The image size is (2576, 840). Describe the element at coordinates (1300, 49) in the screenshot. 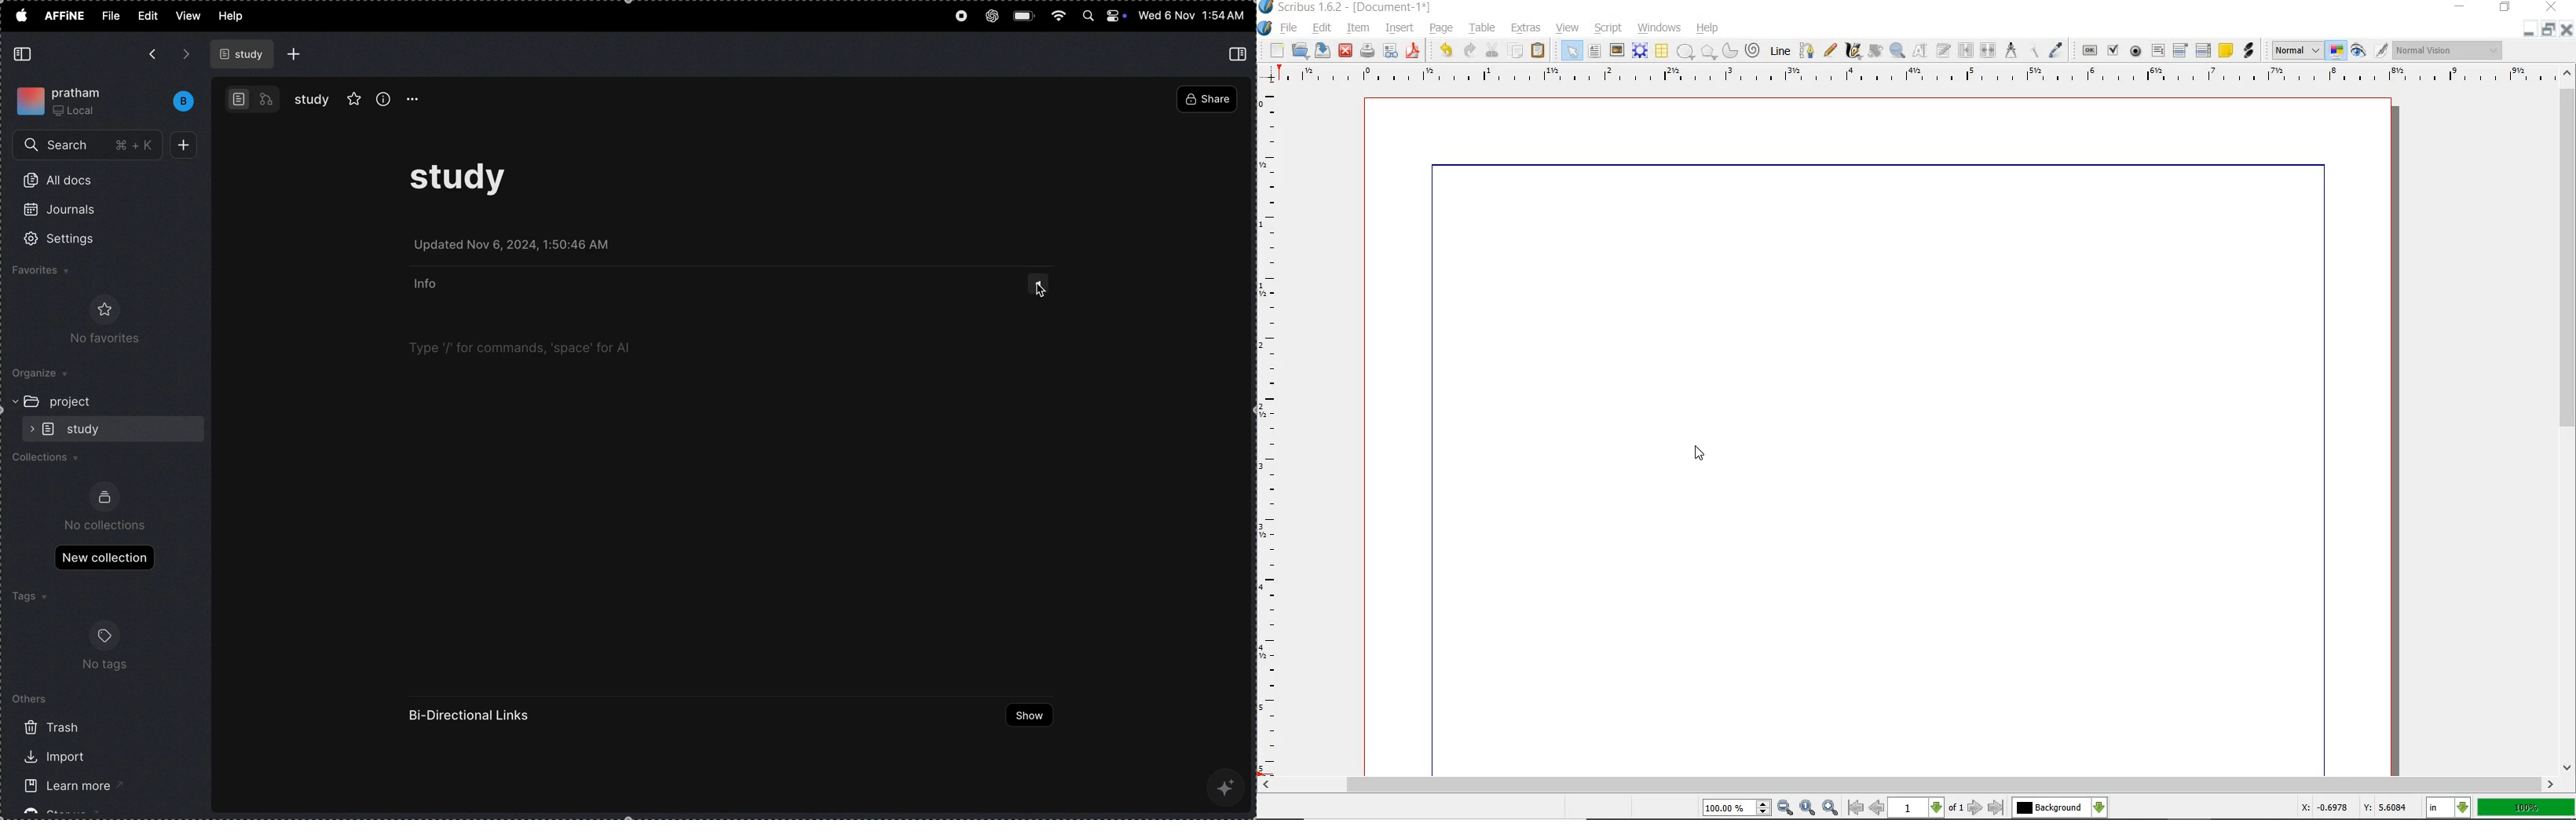

I see `OPEN` at that location.